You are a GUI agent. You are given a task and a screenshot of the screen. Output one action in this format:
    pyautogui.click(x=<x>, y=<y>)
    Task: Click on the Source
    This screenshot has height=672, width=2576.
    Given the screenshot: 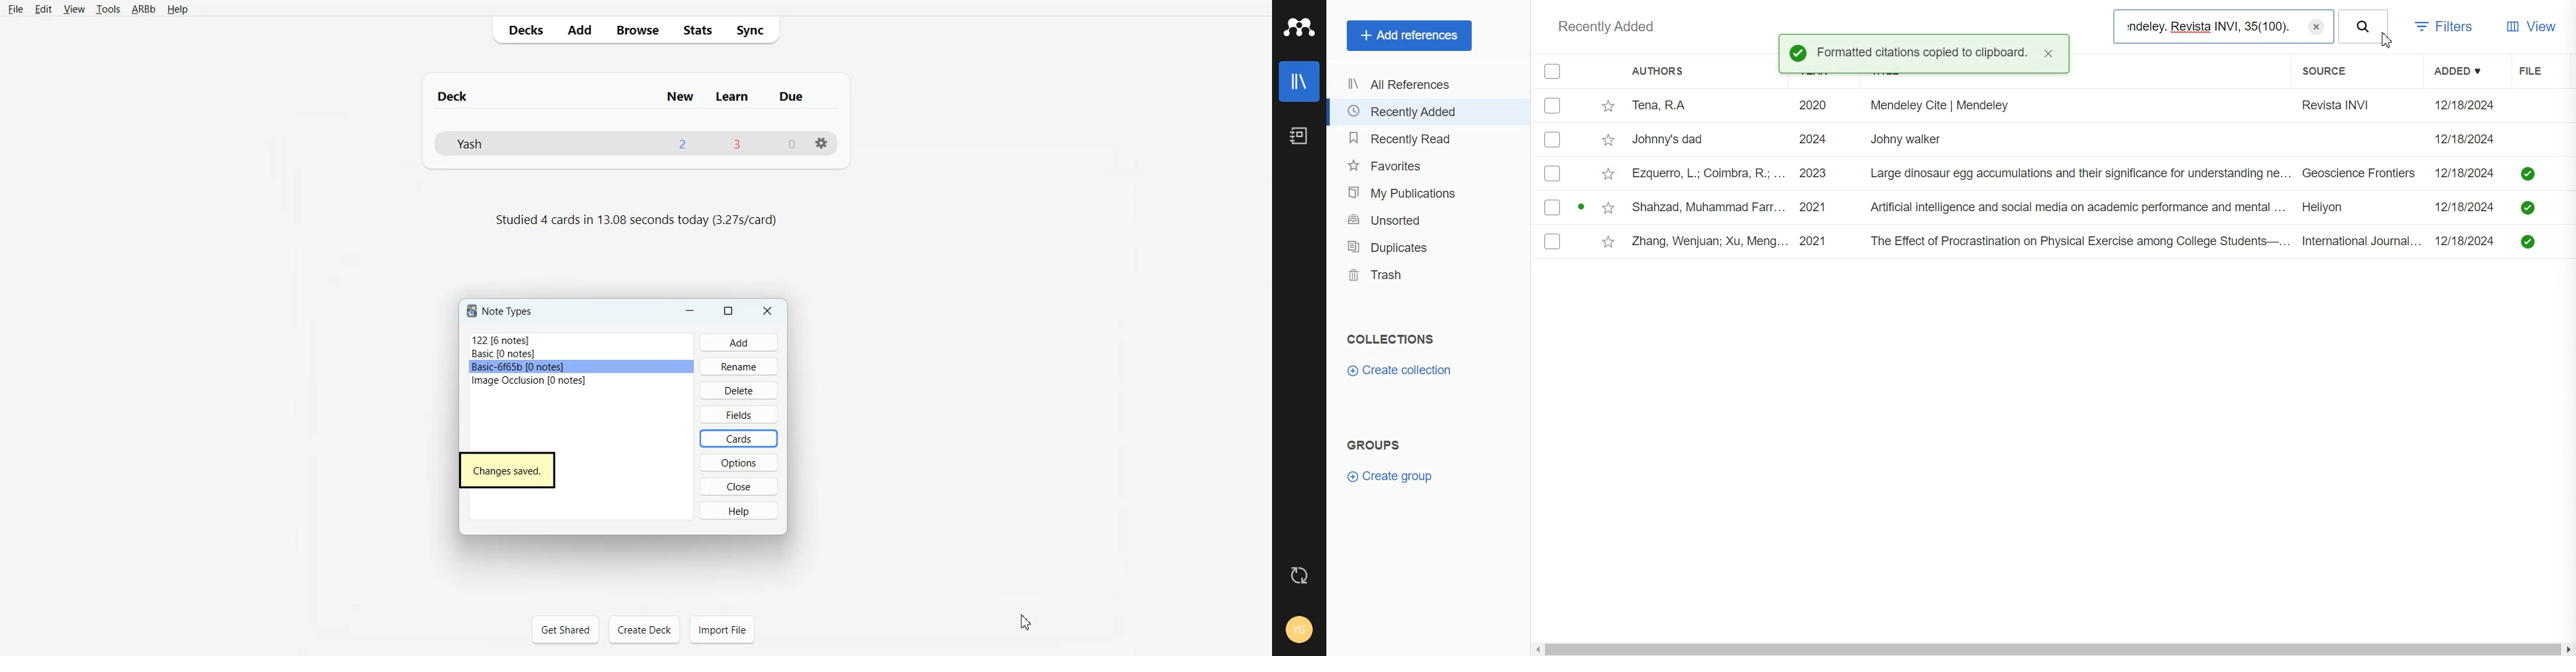 What is the action you would take?
    pyautogui.click(x=2333, y=72)
    